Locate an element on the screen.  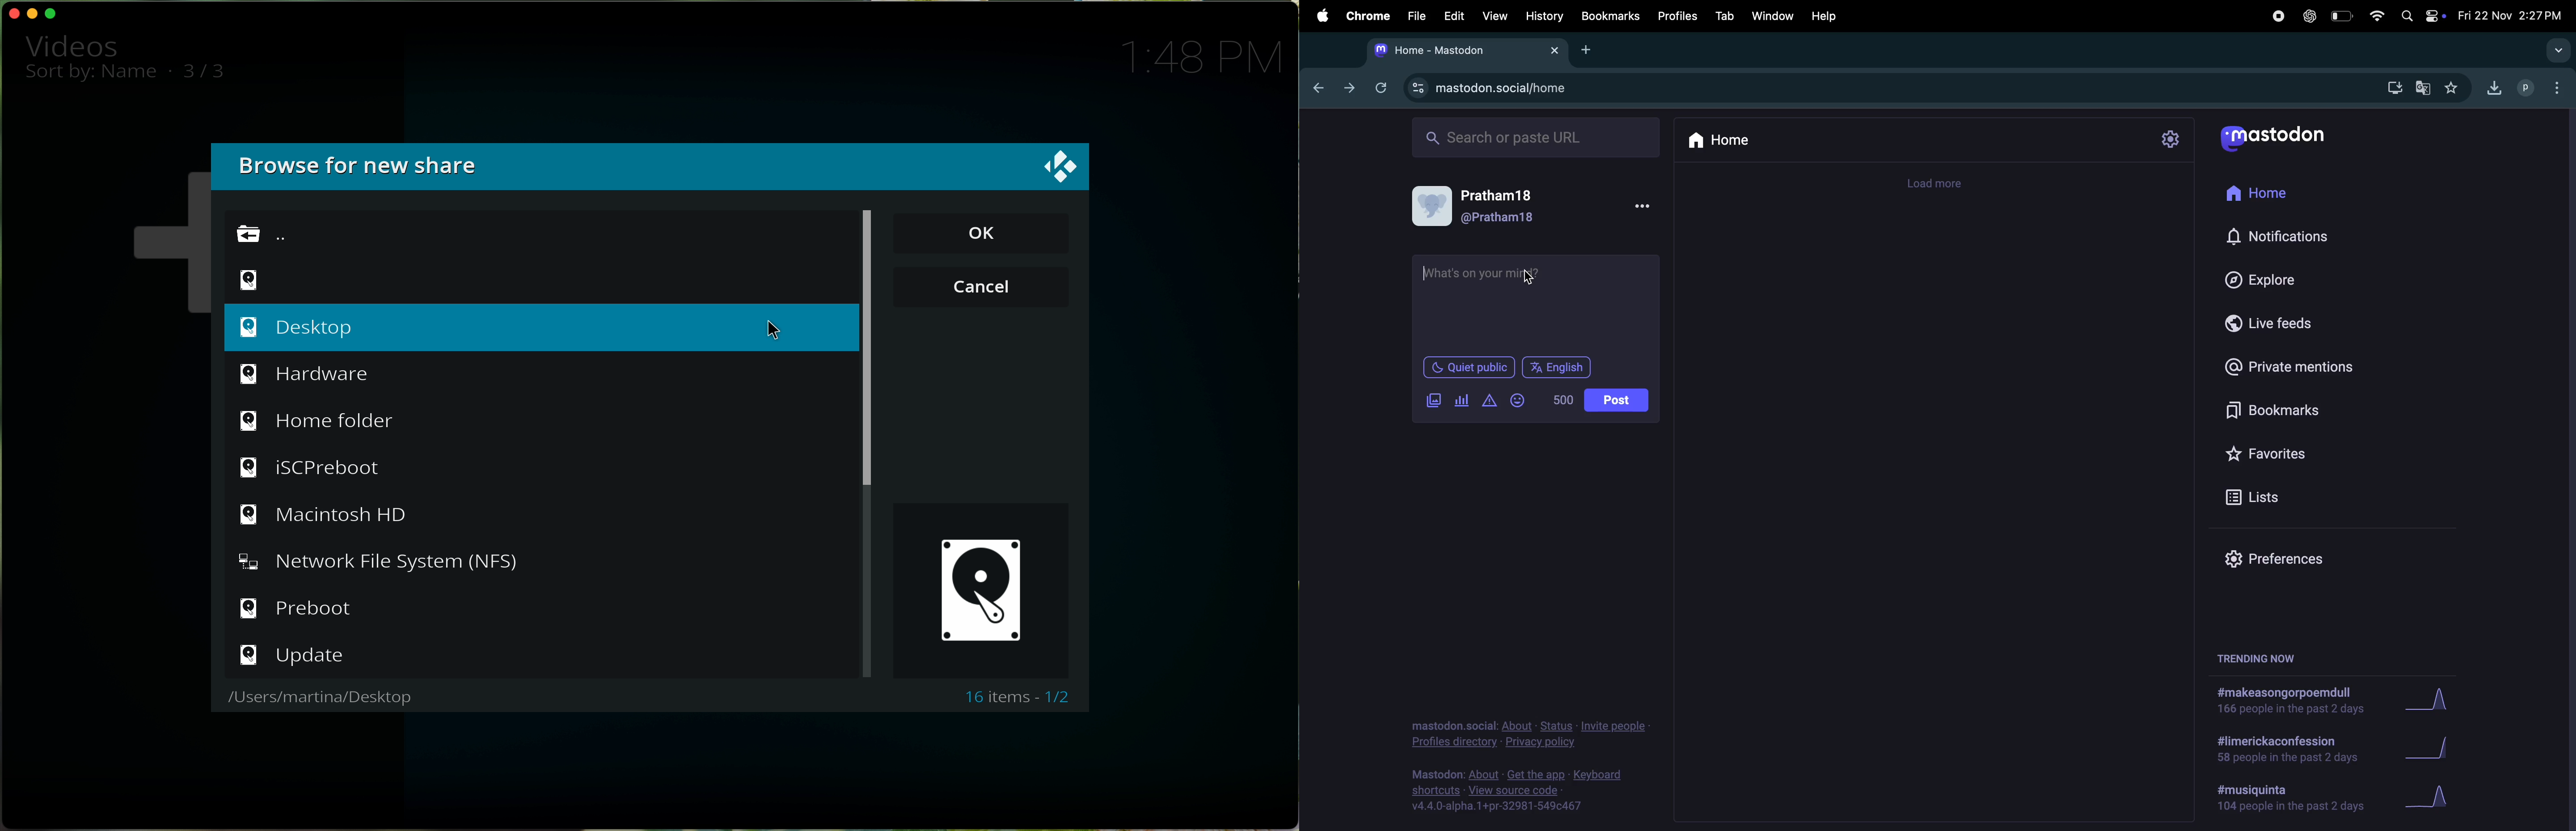
users/martina/desktop is located at coordinates (323, 697).